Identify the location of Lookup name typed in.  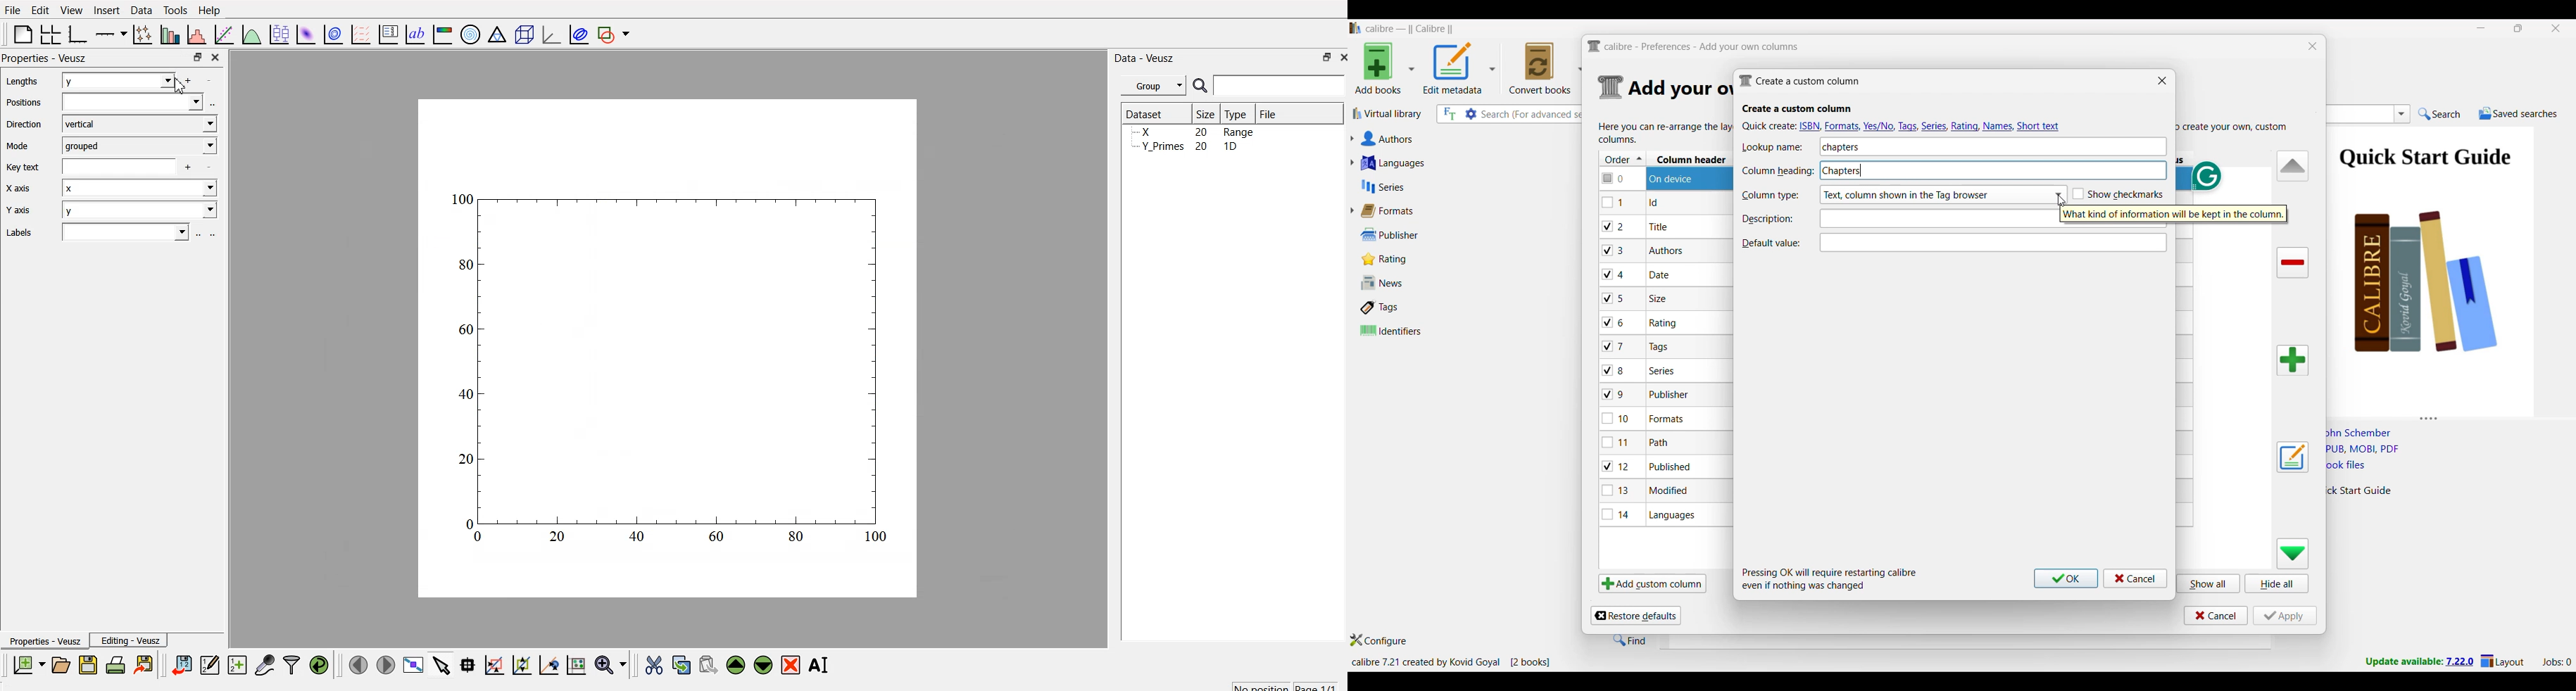
(1842, 147).